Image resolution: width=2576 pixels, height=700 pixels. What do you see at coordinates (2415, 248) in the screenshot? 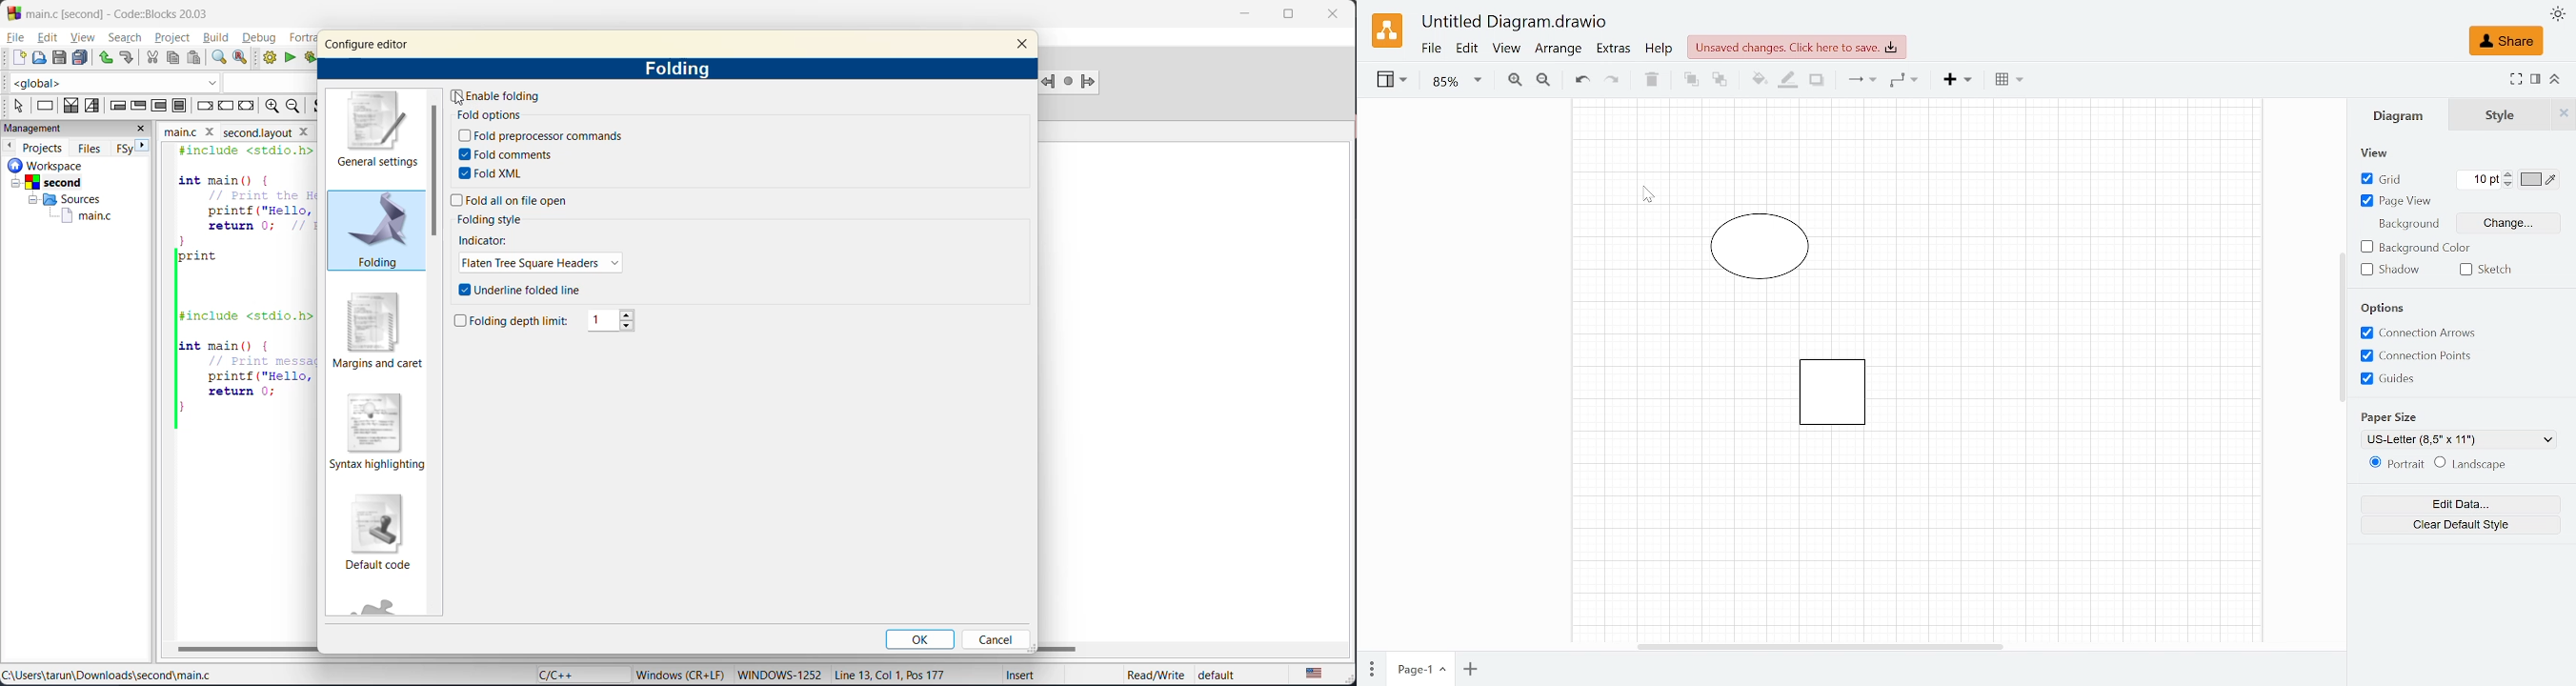
I see `Background color` at bounding box center [2415, 248].